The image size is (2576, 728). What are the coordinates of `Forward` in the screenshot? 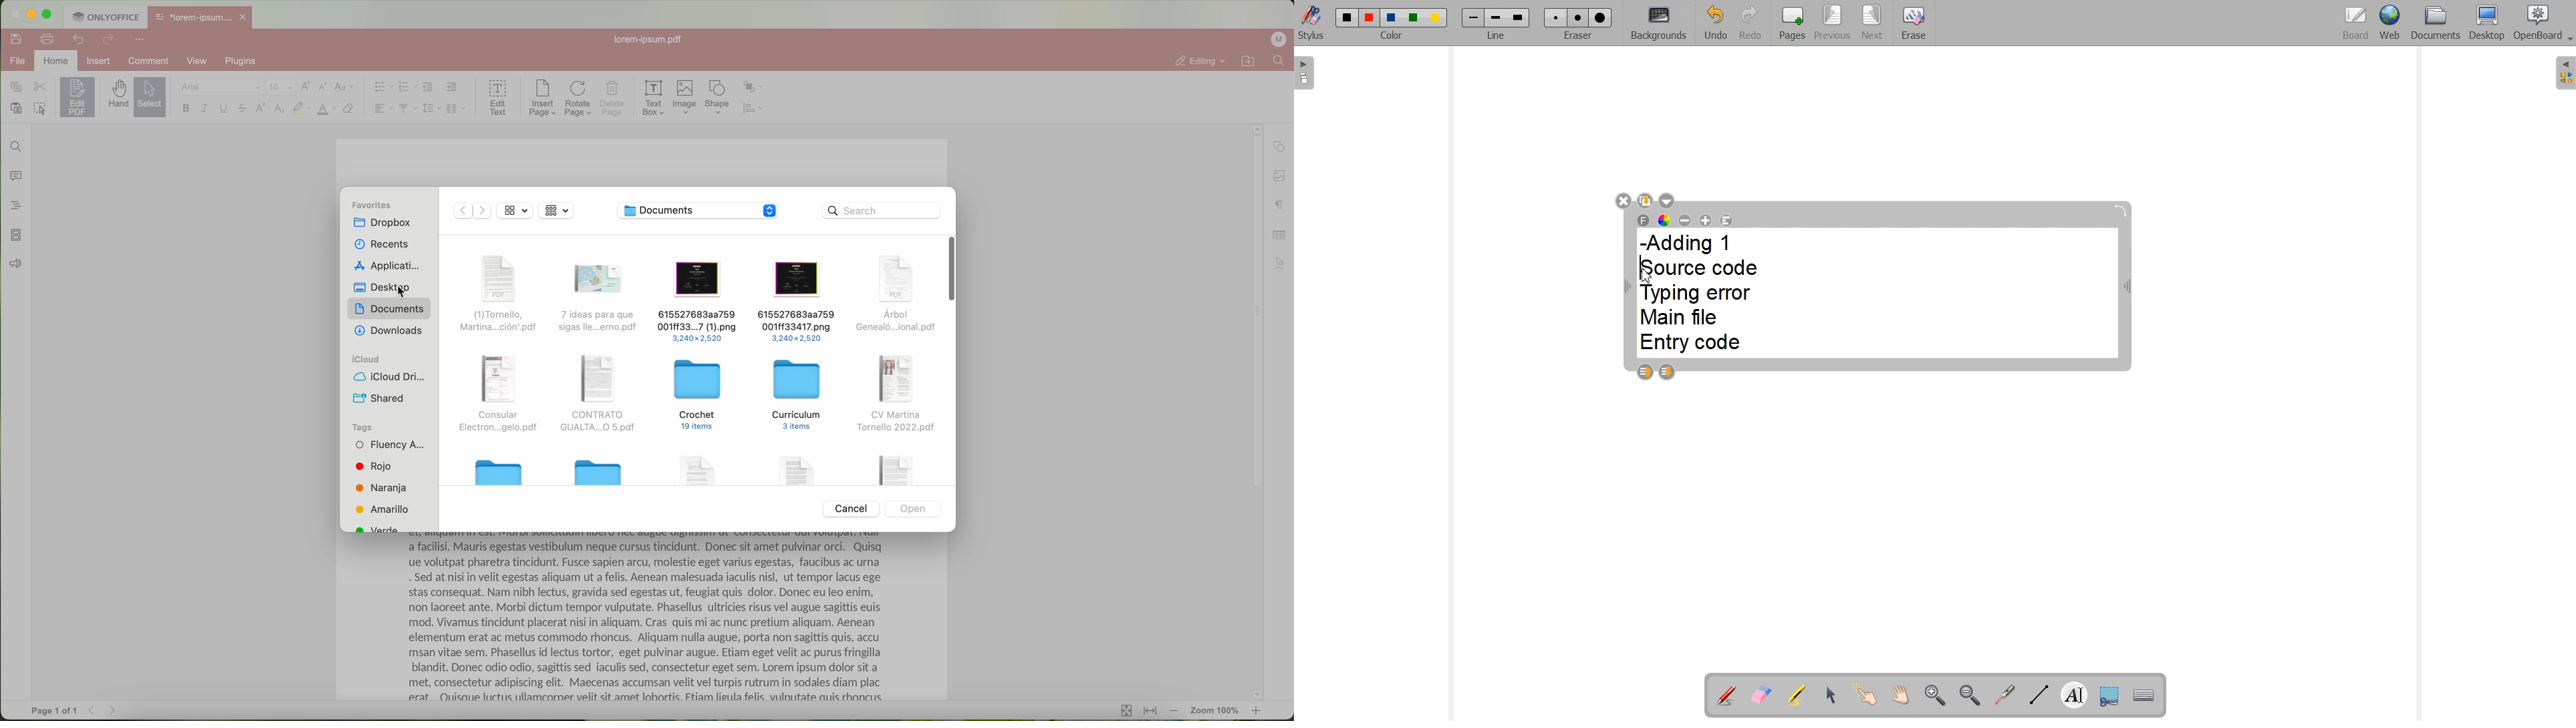 It's located at (116, 710).